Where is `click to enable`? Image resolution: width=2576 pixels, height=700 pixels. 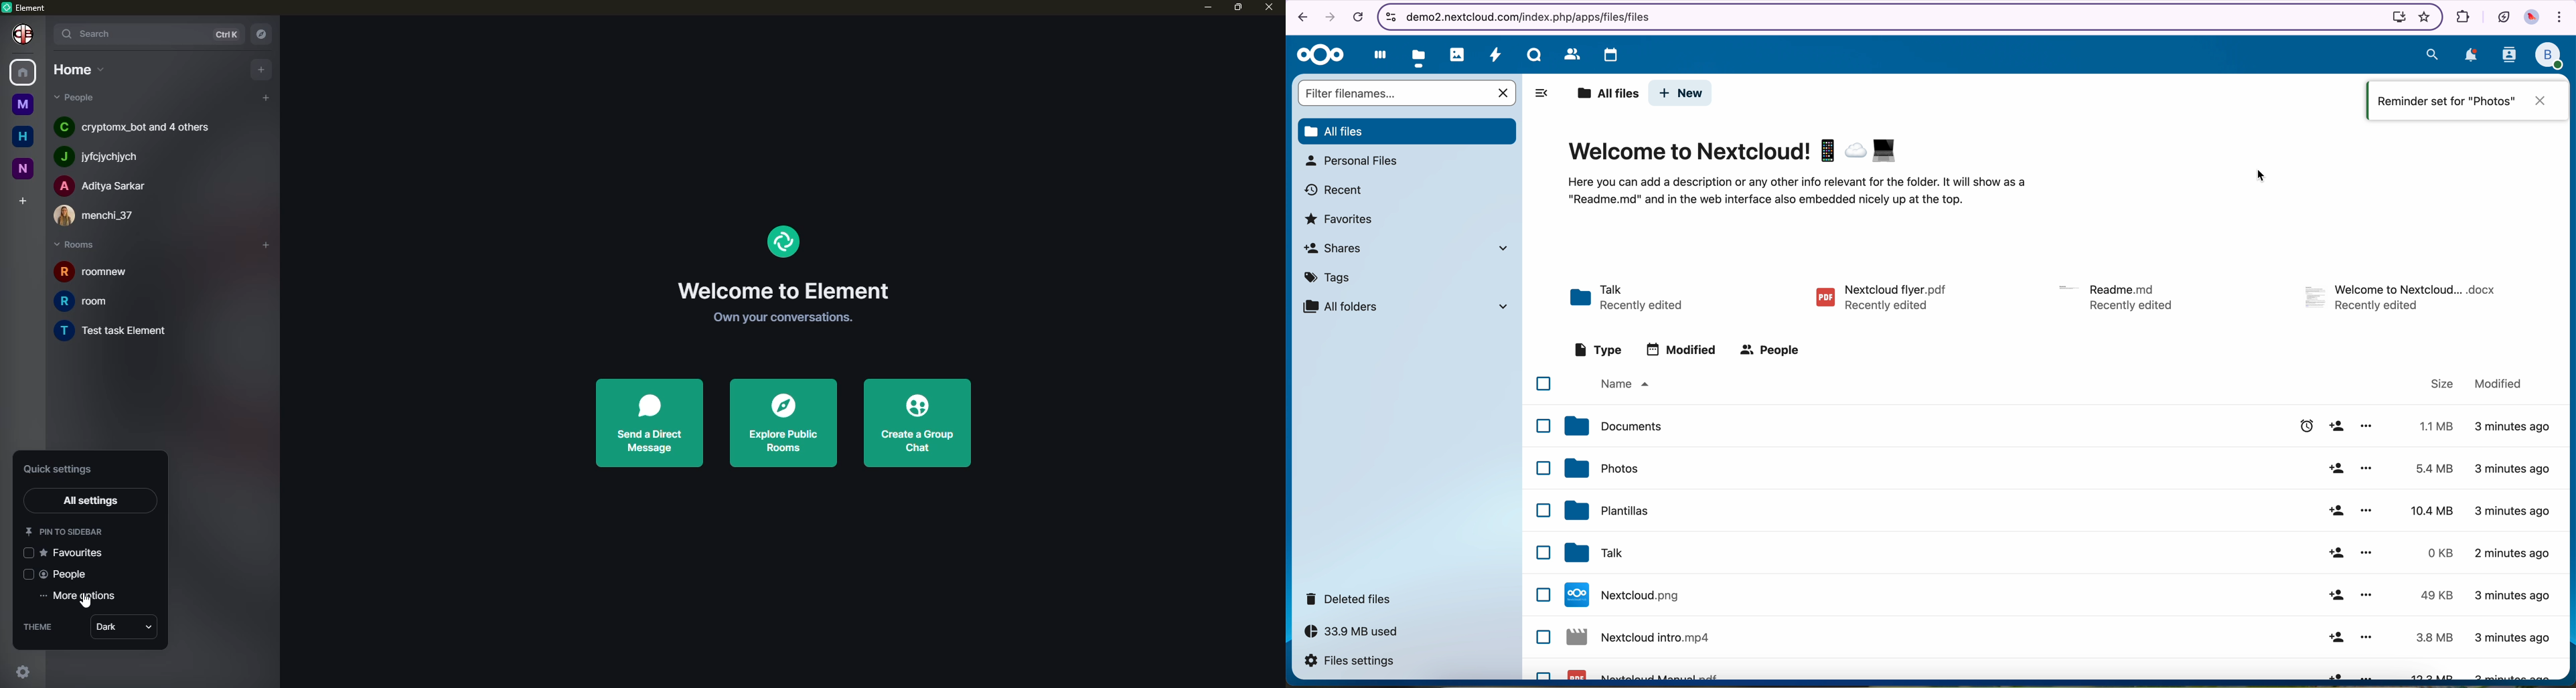 click to enable is located at coordinates (27, 553).